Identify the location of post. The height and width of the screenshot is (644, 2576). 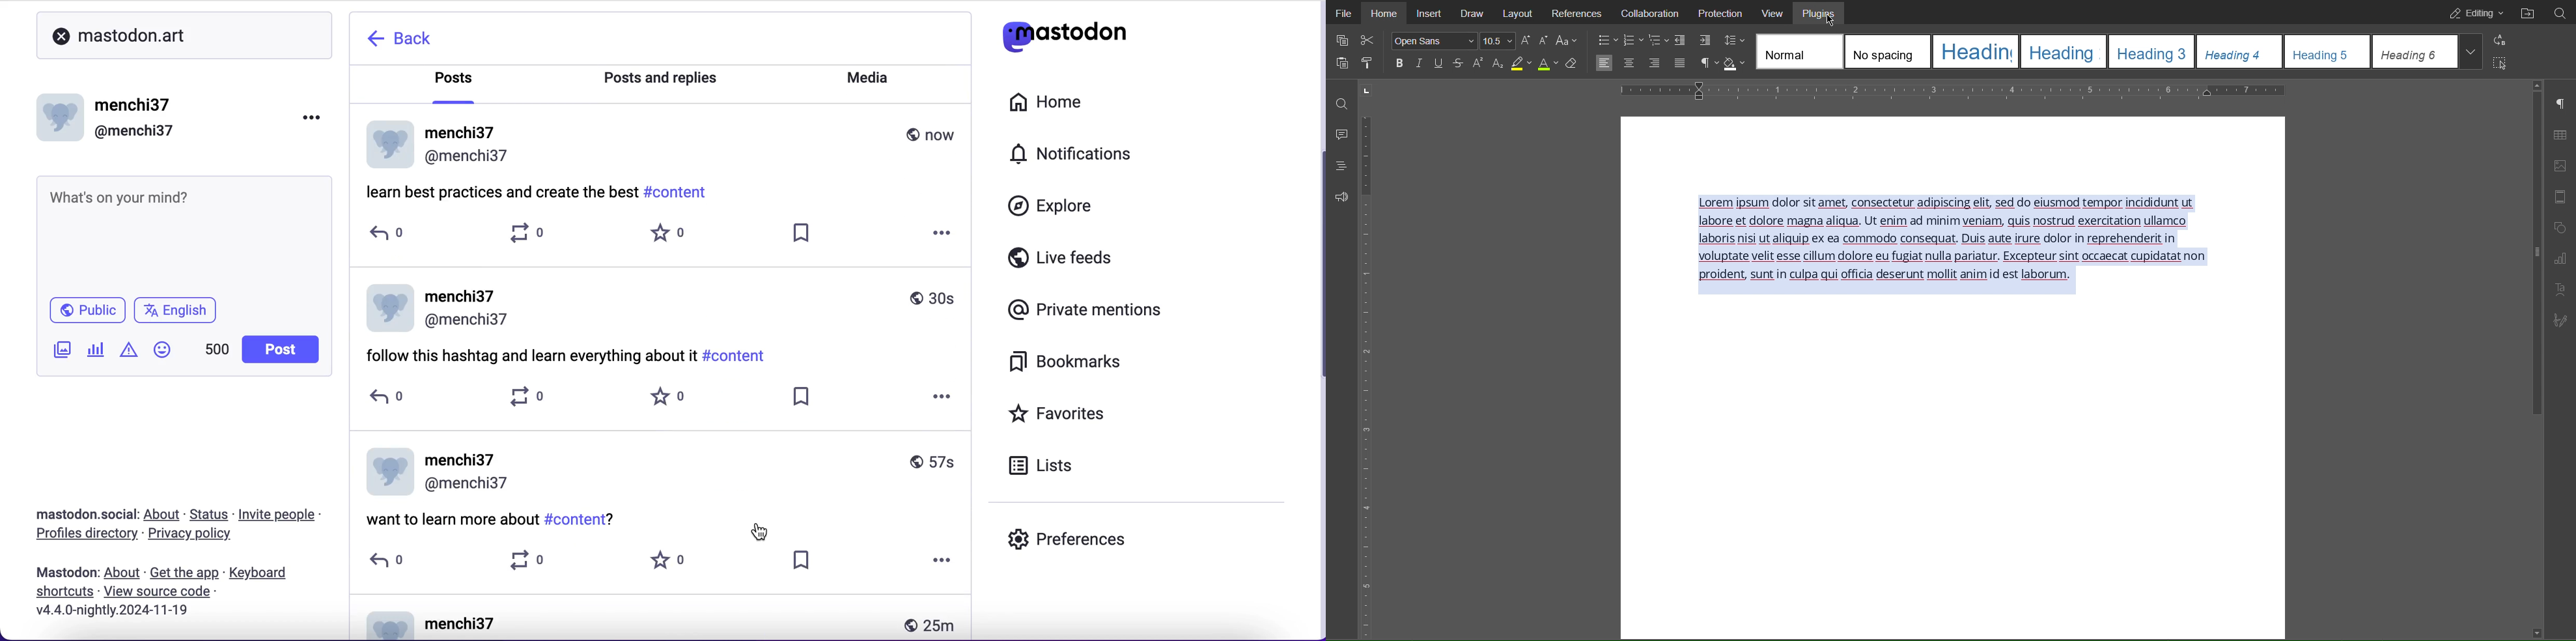
(569, 357).